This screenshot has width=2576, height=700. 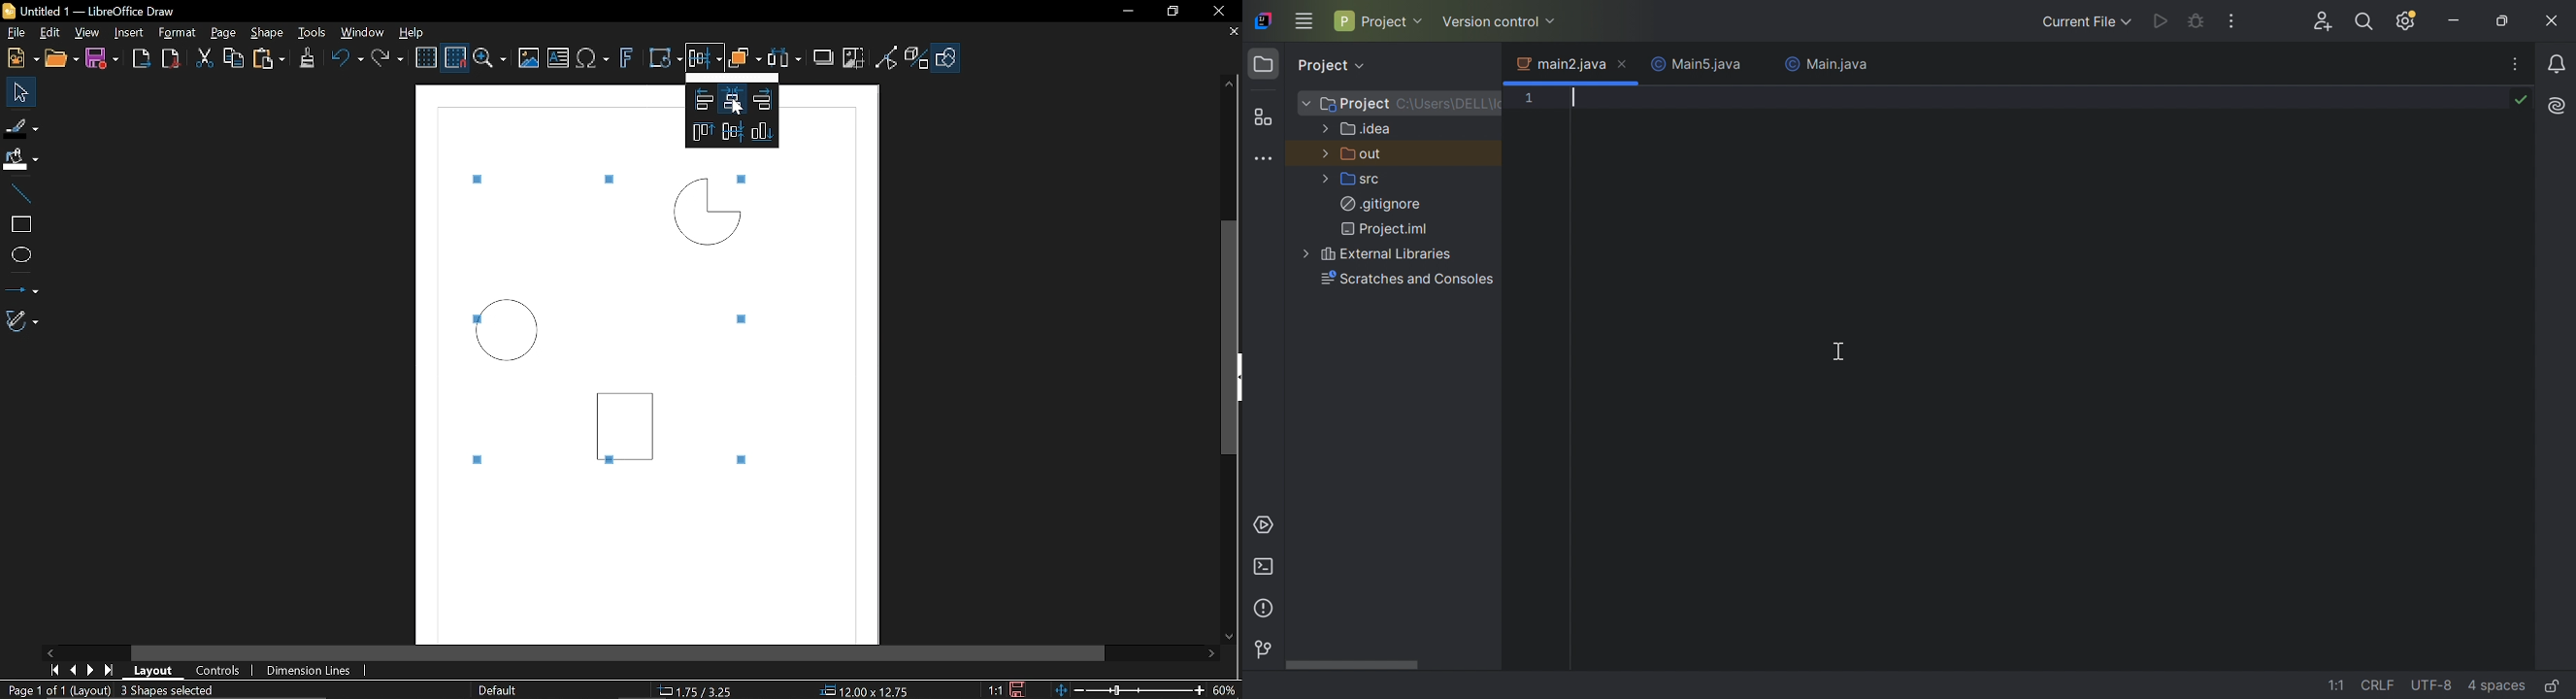 What do you see at coordinates (1233, 85) in the screenshot?
I see `Move up` at bounding box center [1233, 85].